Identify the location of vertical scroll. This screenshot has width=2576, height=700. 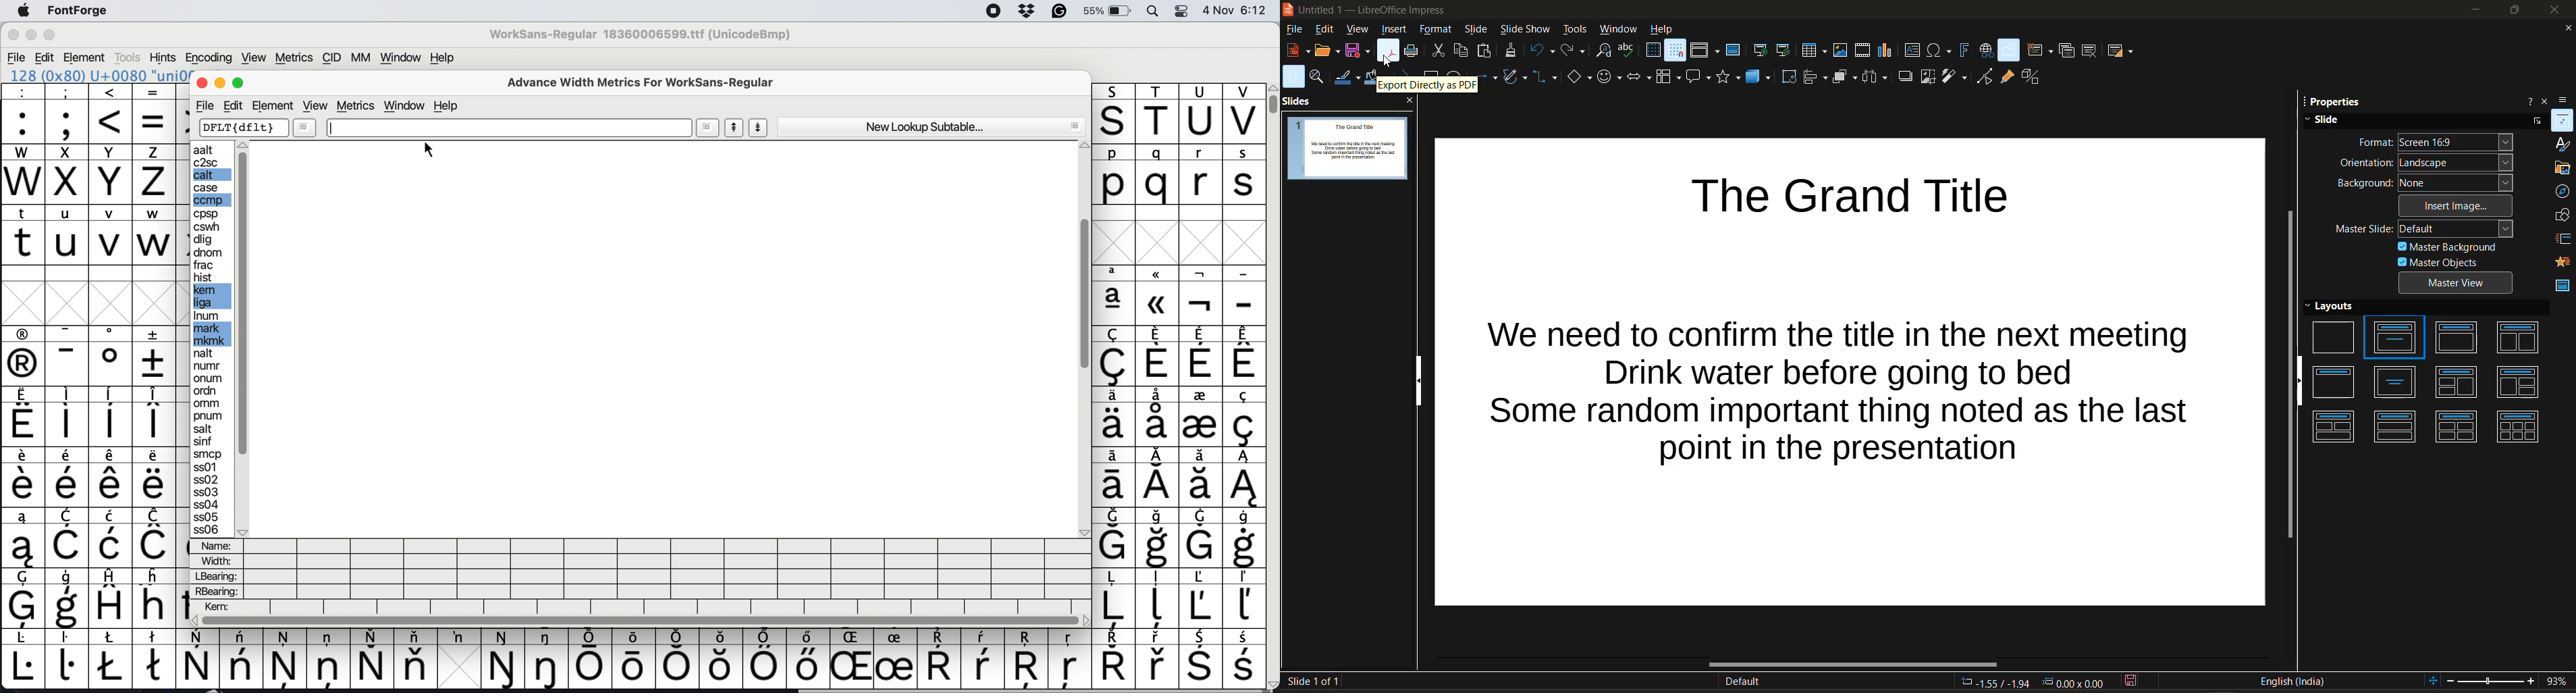
(1272, 106).